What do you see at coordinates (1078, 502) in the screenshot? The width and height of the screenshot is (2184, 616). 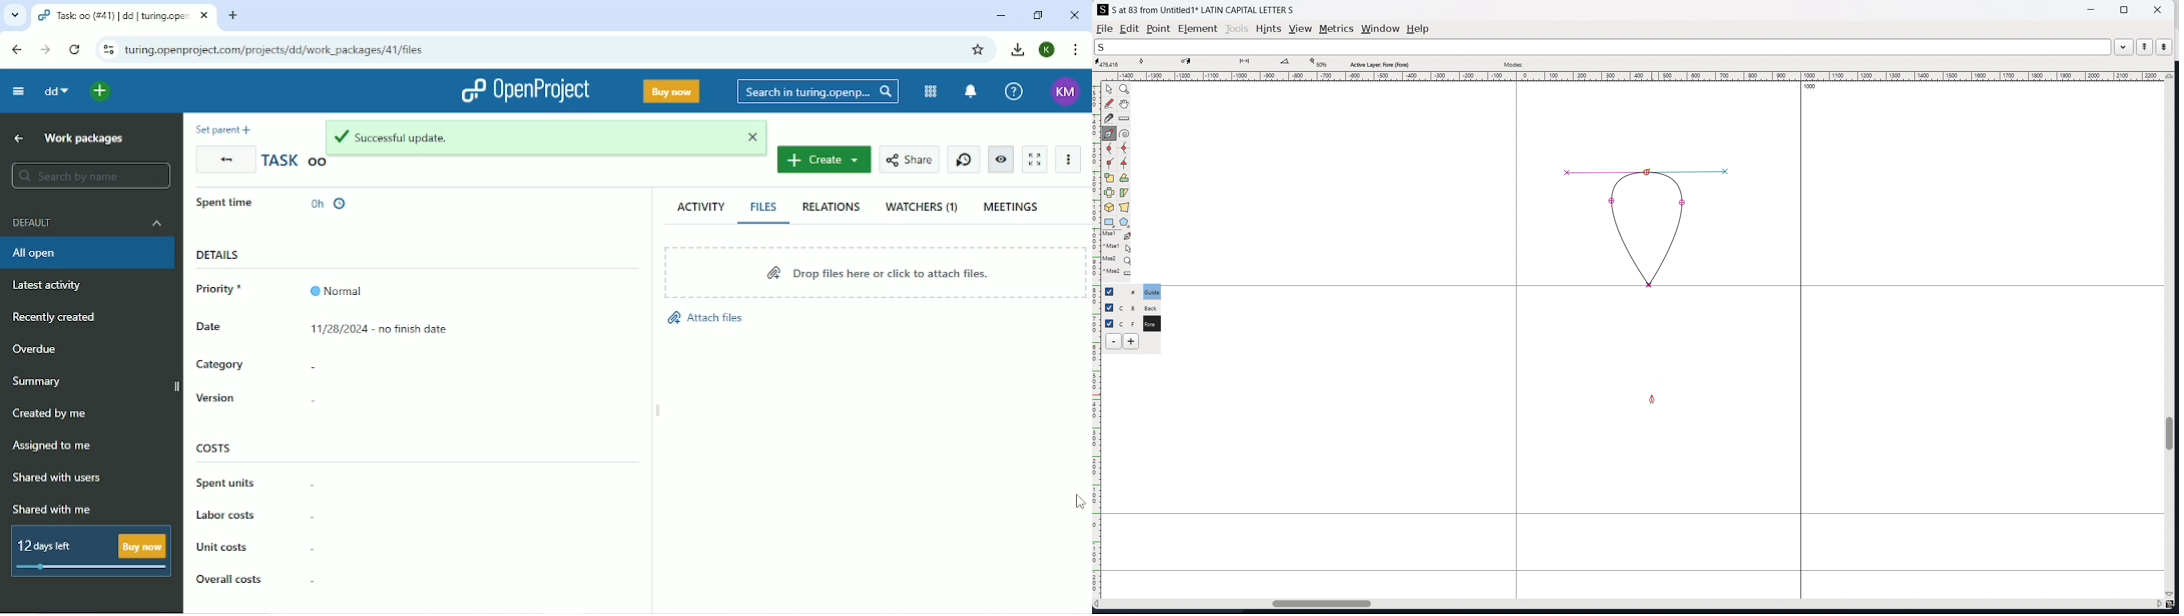 I see `Cursor` at bounding box center [1078, 502].